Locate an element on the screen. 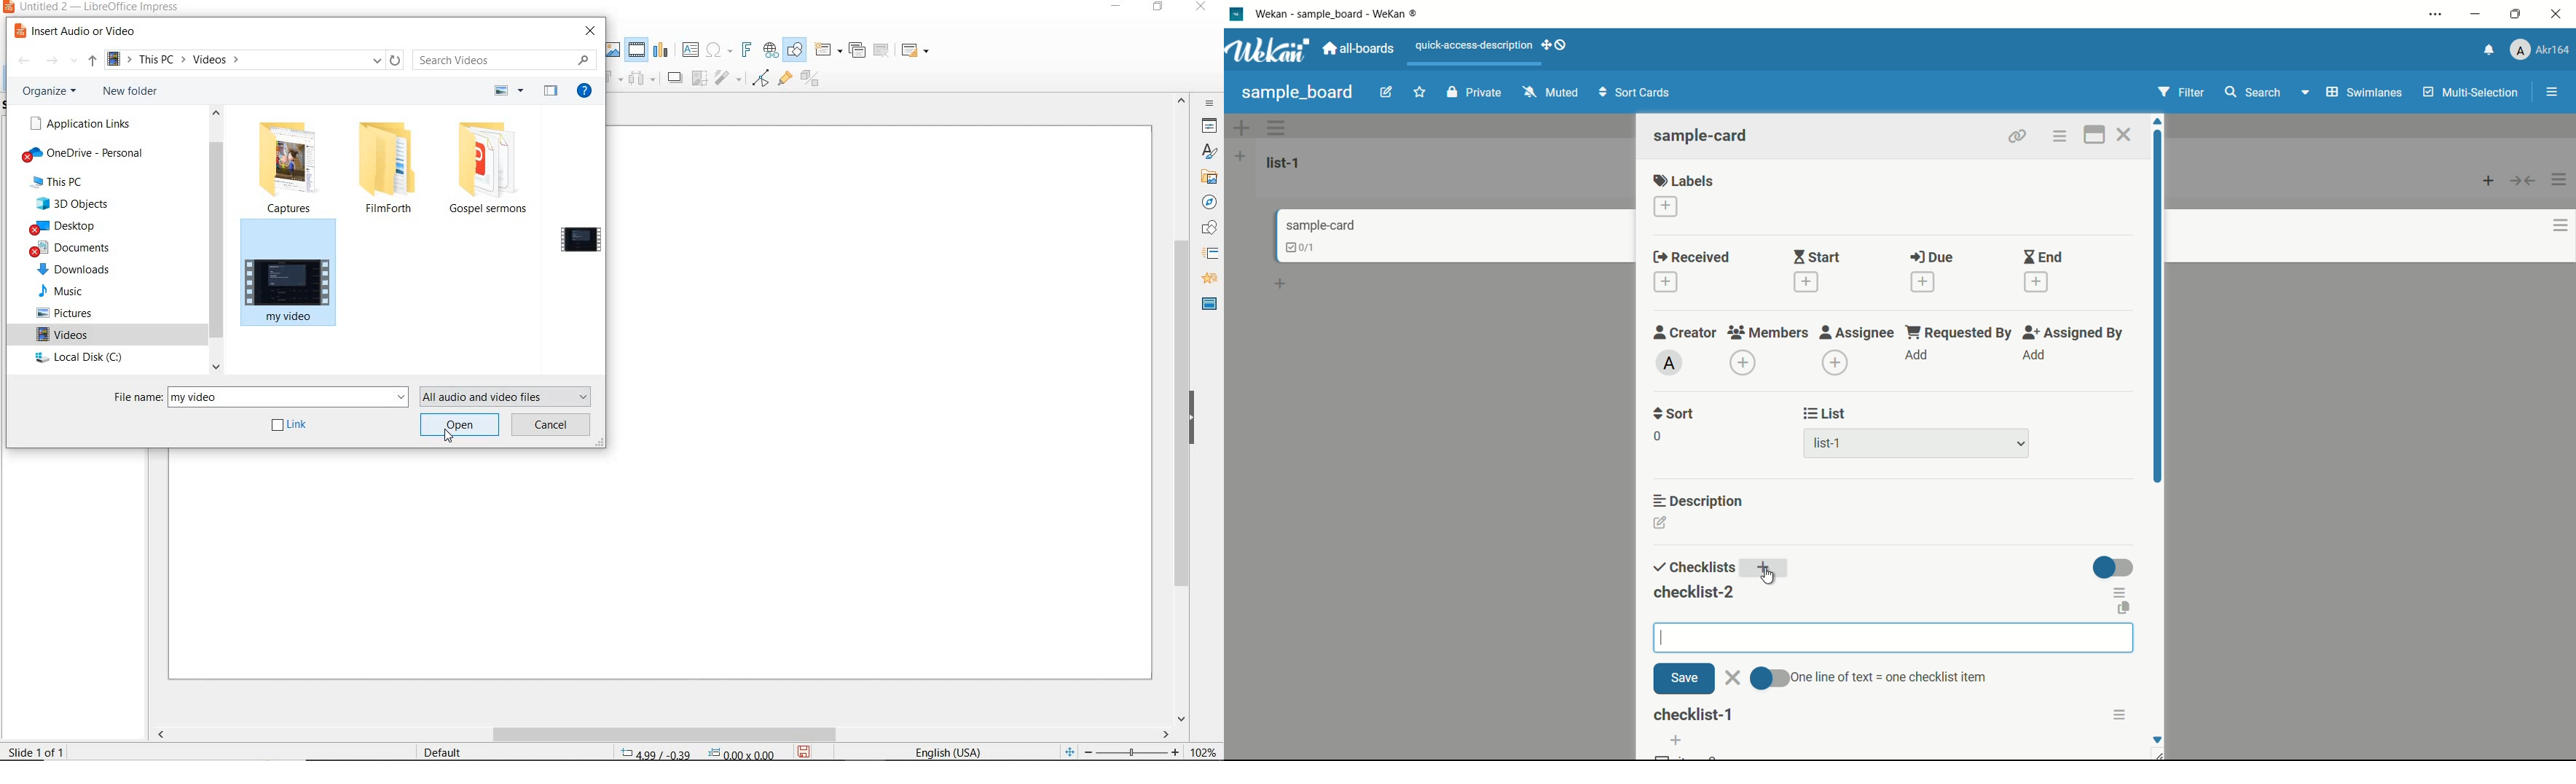 Image resolution: width=2576 pixels, height=784 pixels. INSERT HYPERLINK is located at coordinates (771, 51).